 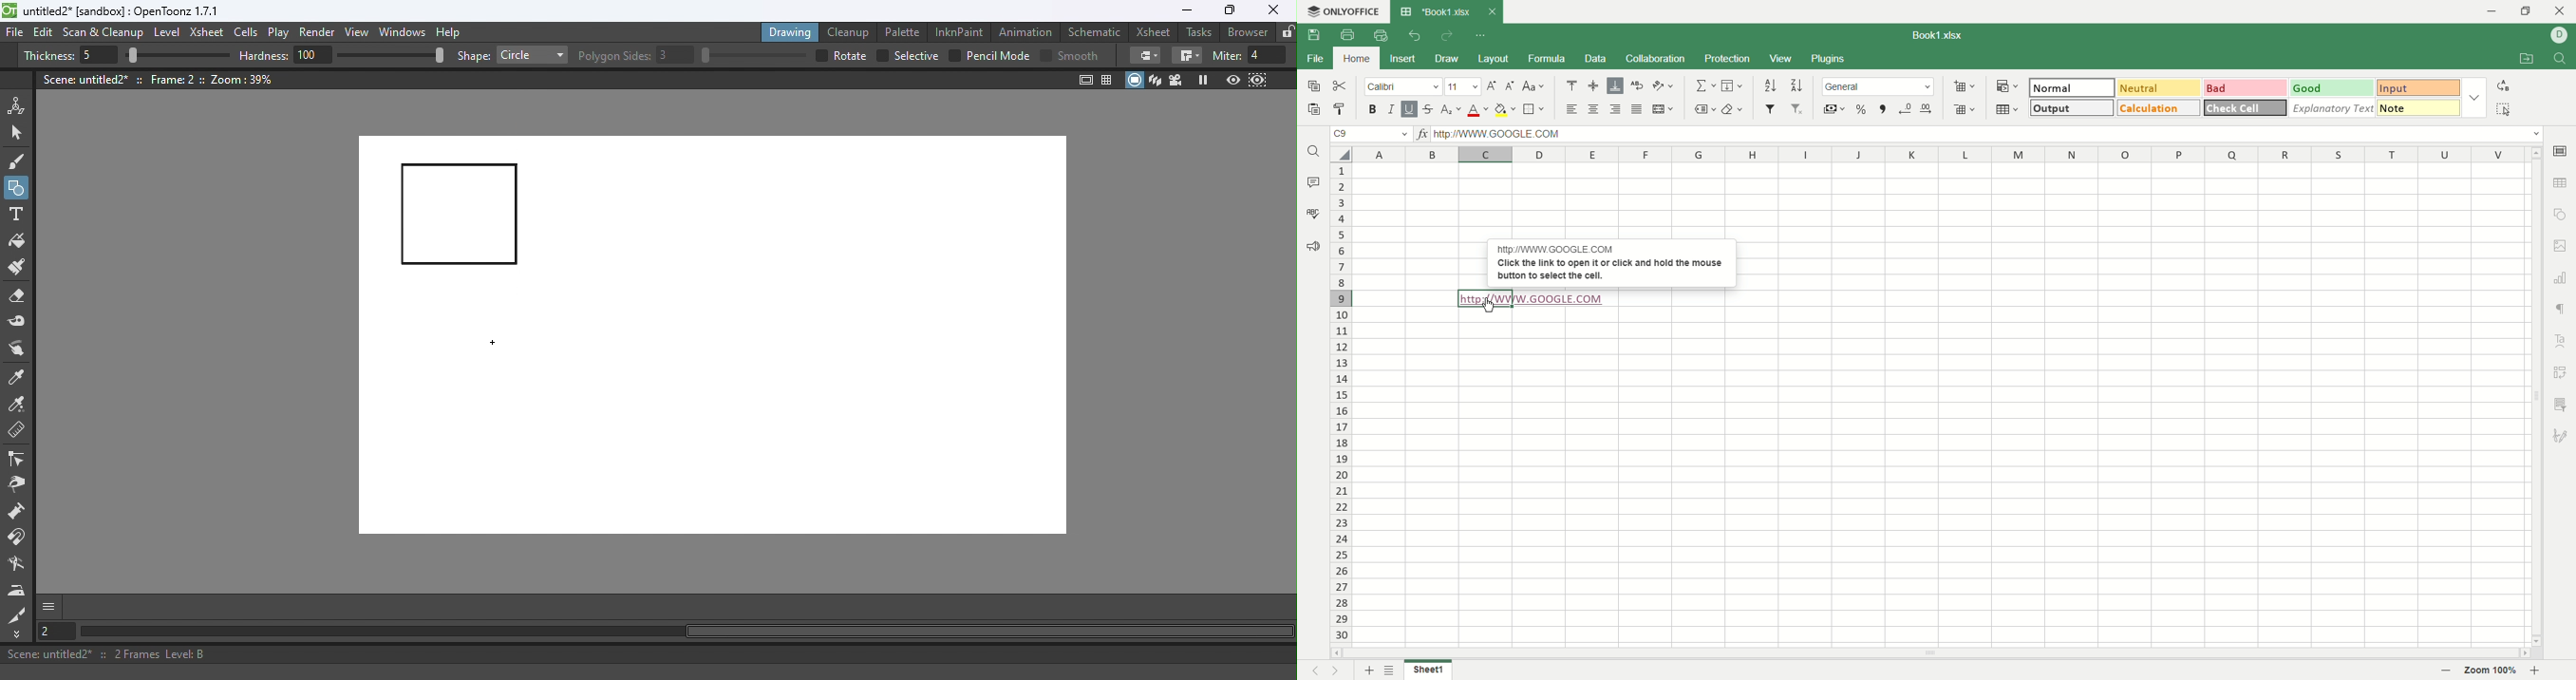 What do you see at coordinates (1734, 111) in the screenshot?
I see `clear` at bounding box center [1734, 111].